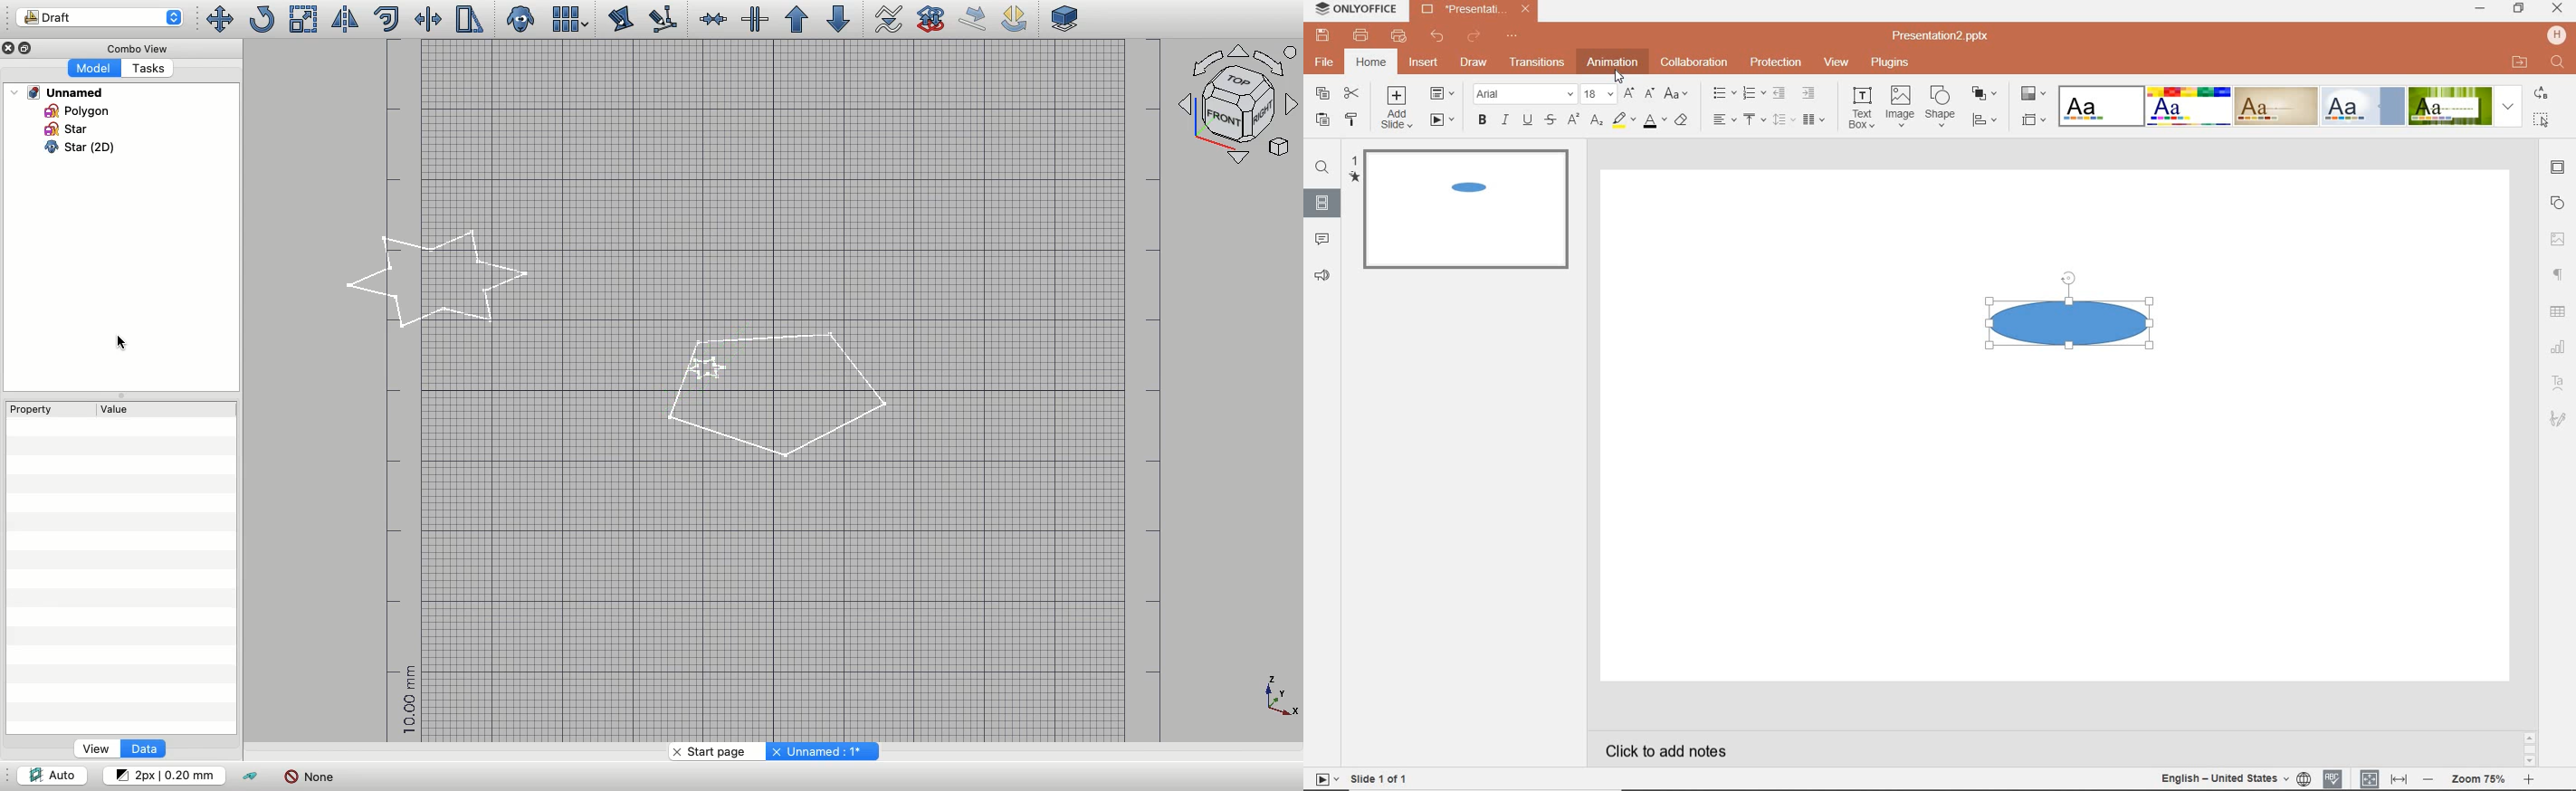 The height and width of the screenshot is (812, 2576). I want to click on Start page, so click(713, 751).